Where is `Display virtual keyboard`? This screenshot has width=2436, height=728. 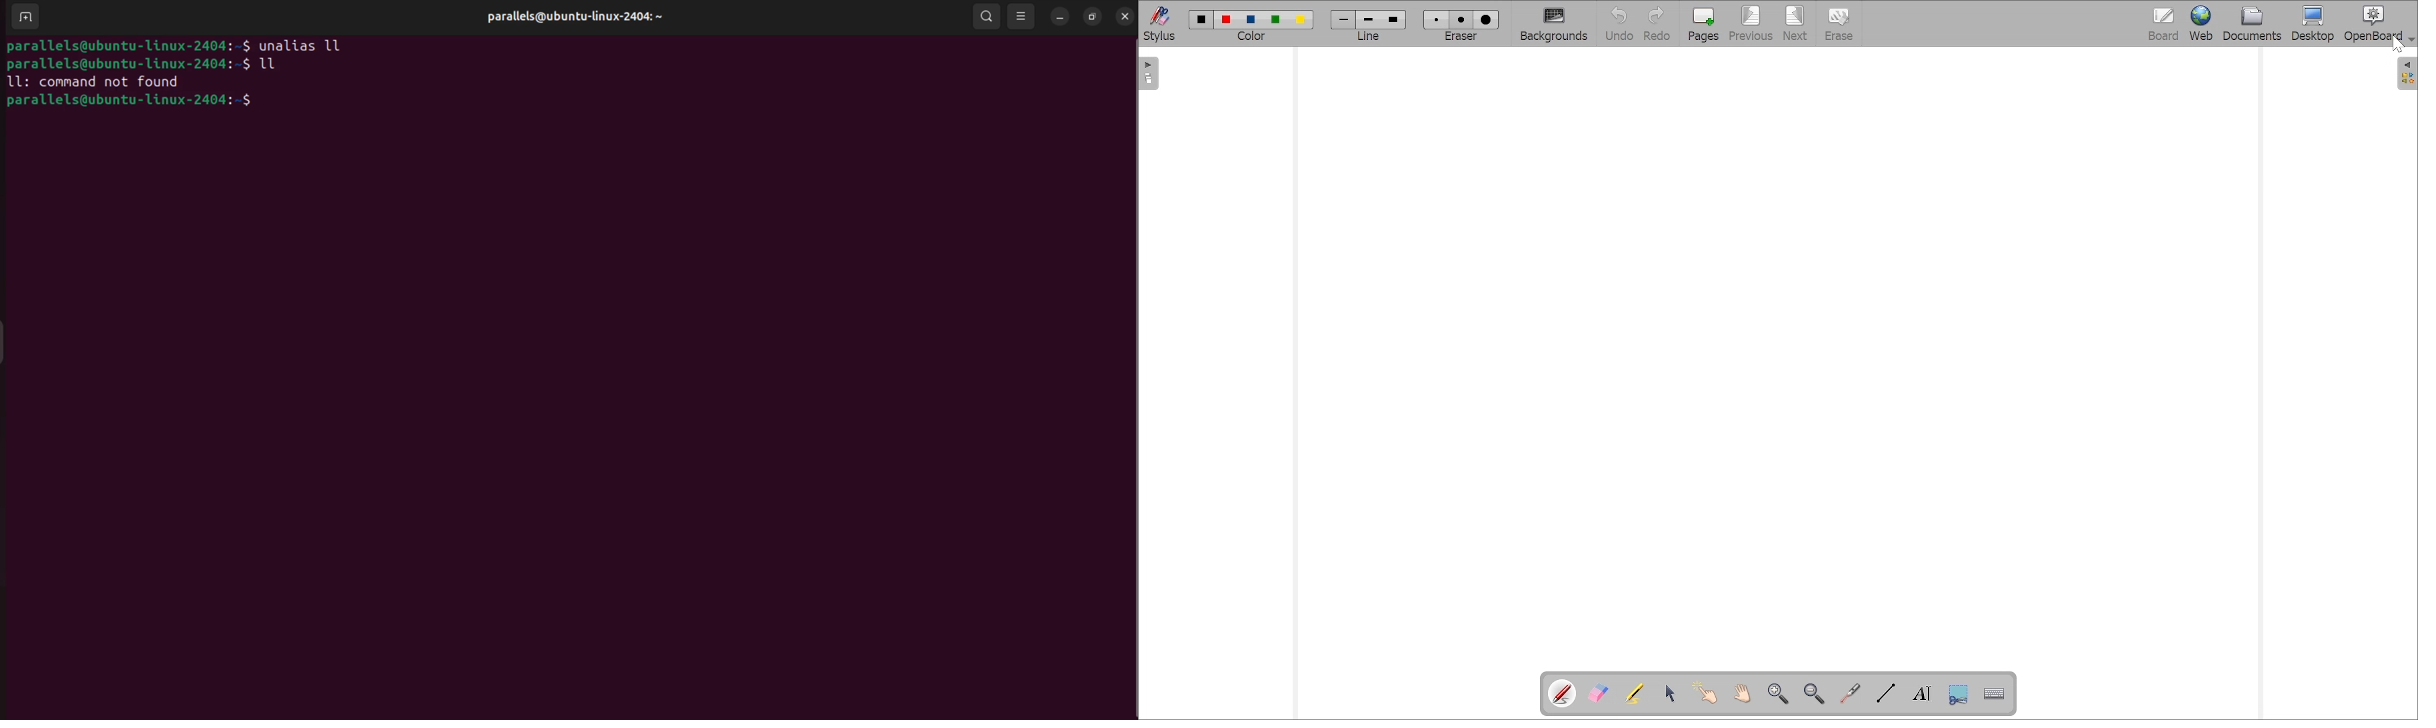 Display virtual keyboard is located at coordinates (1992, 693).